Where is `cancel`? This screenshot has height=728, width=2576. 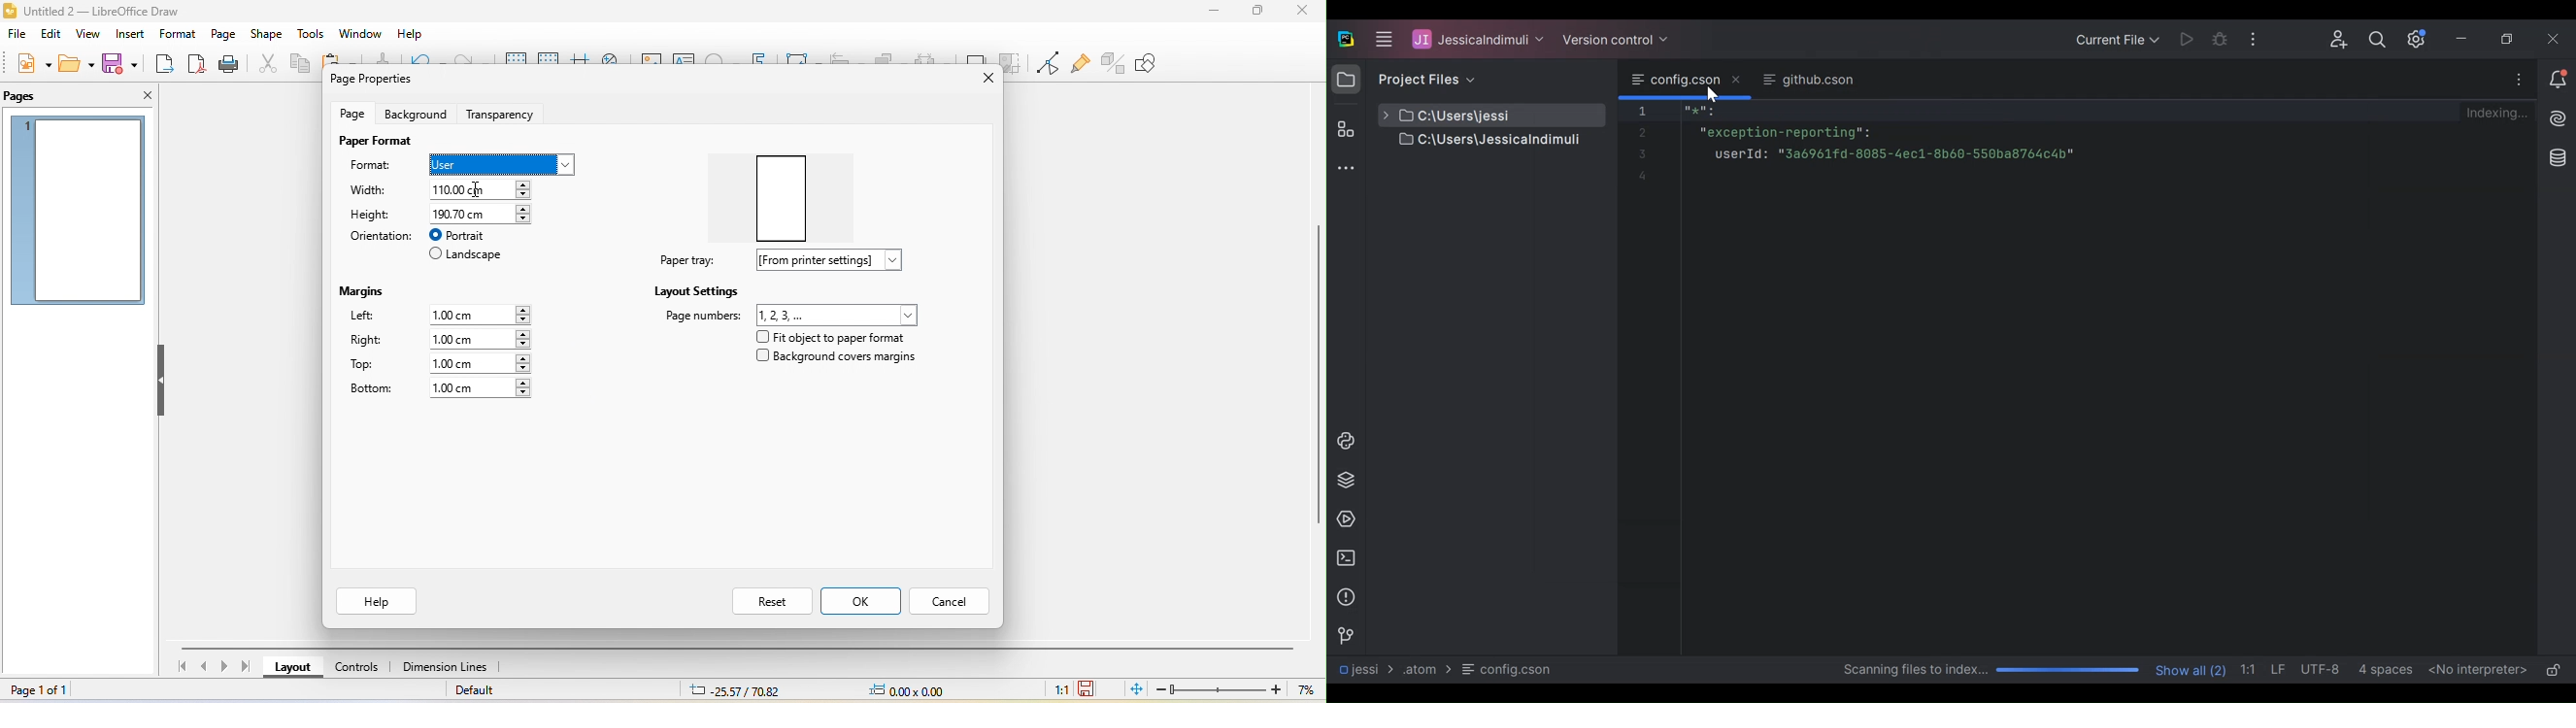
cancel is located at coordinates (953, 599).